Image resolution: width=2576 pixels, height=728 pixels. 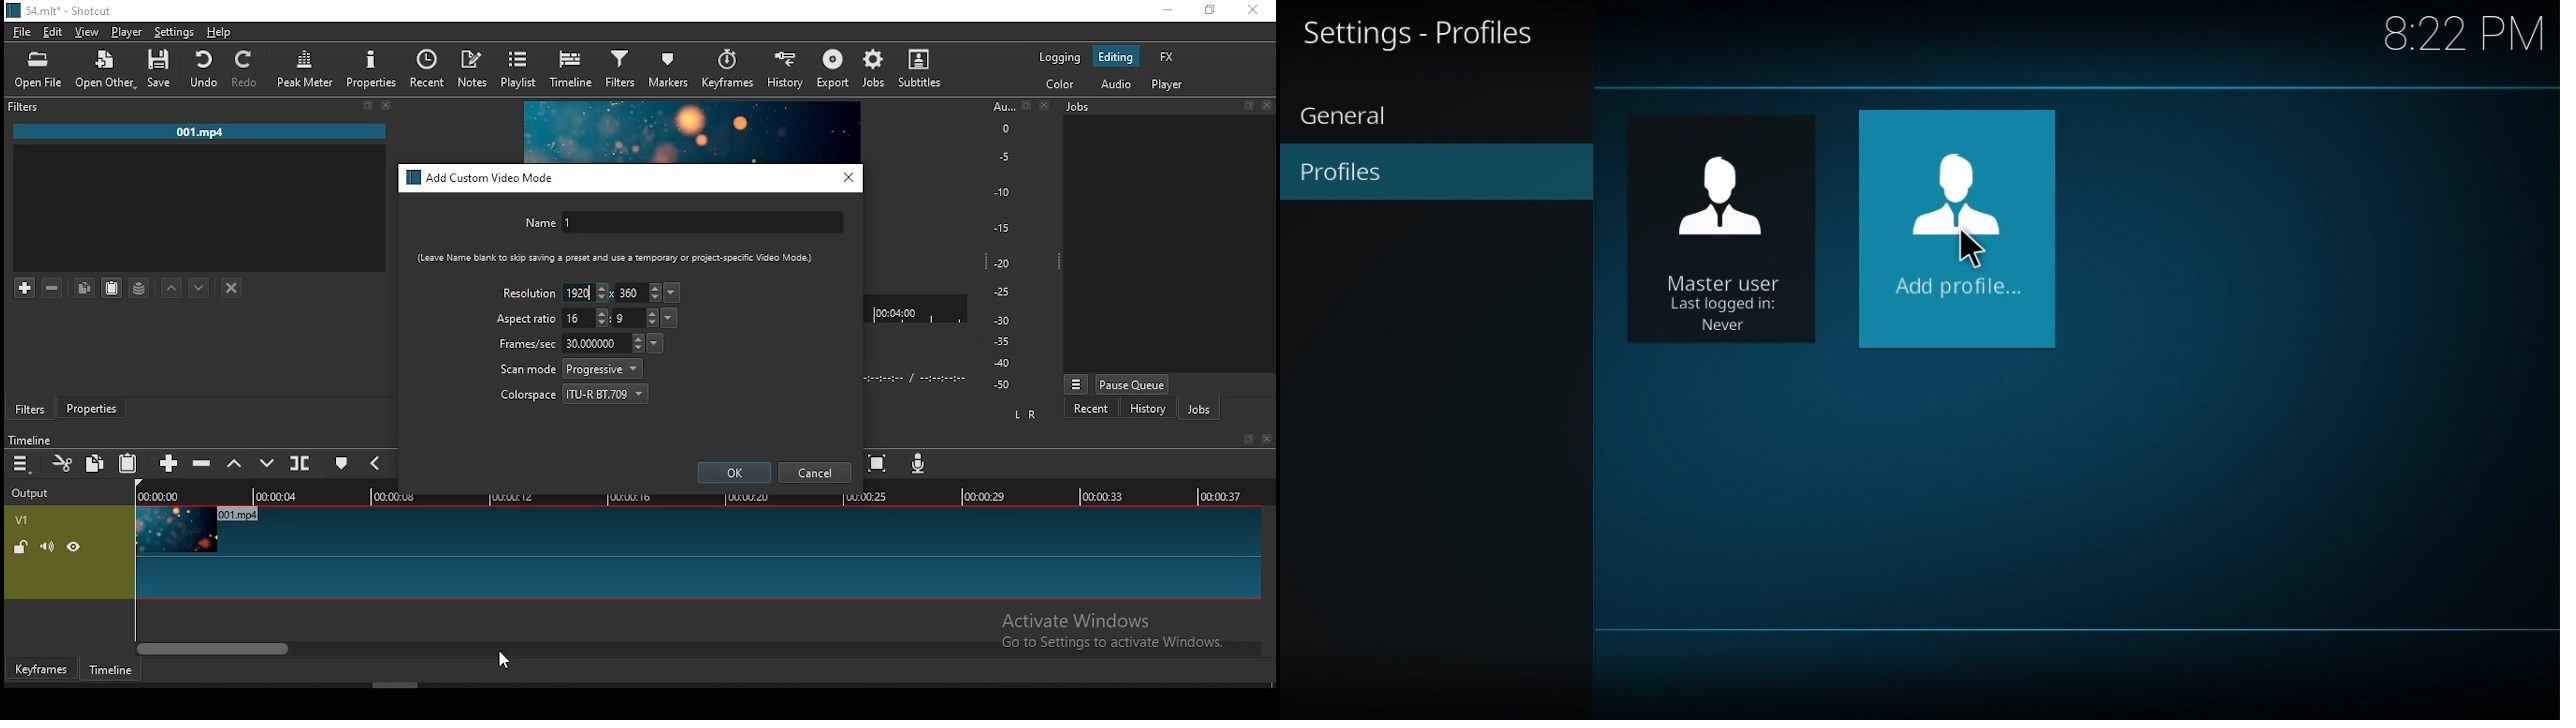 What do you see at coordinates (30, 409) in the screenshot?
I see `filters` at bounding box center [30, 409].